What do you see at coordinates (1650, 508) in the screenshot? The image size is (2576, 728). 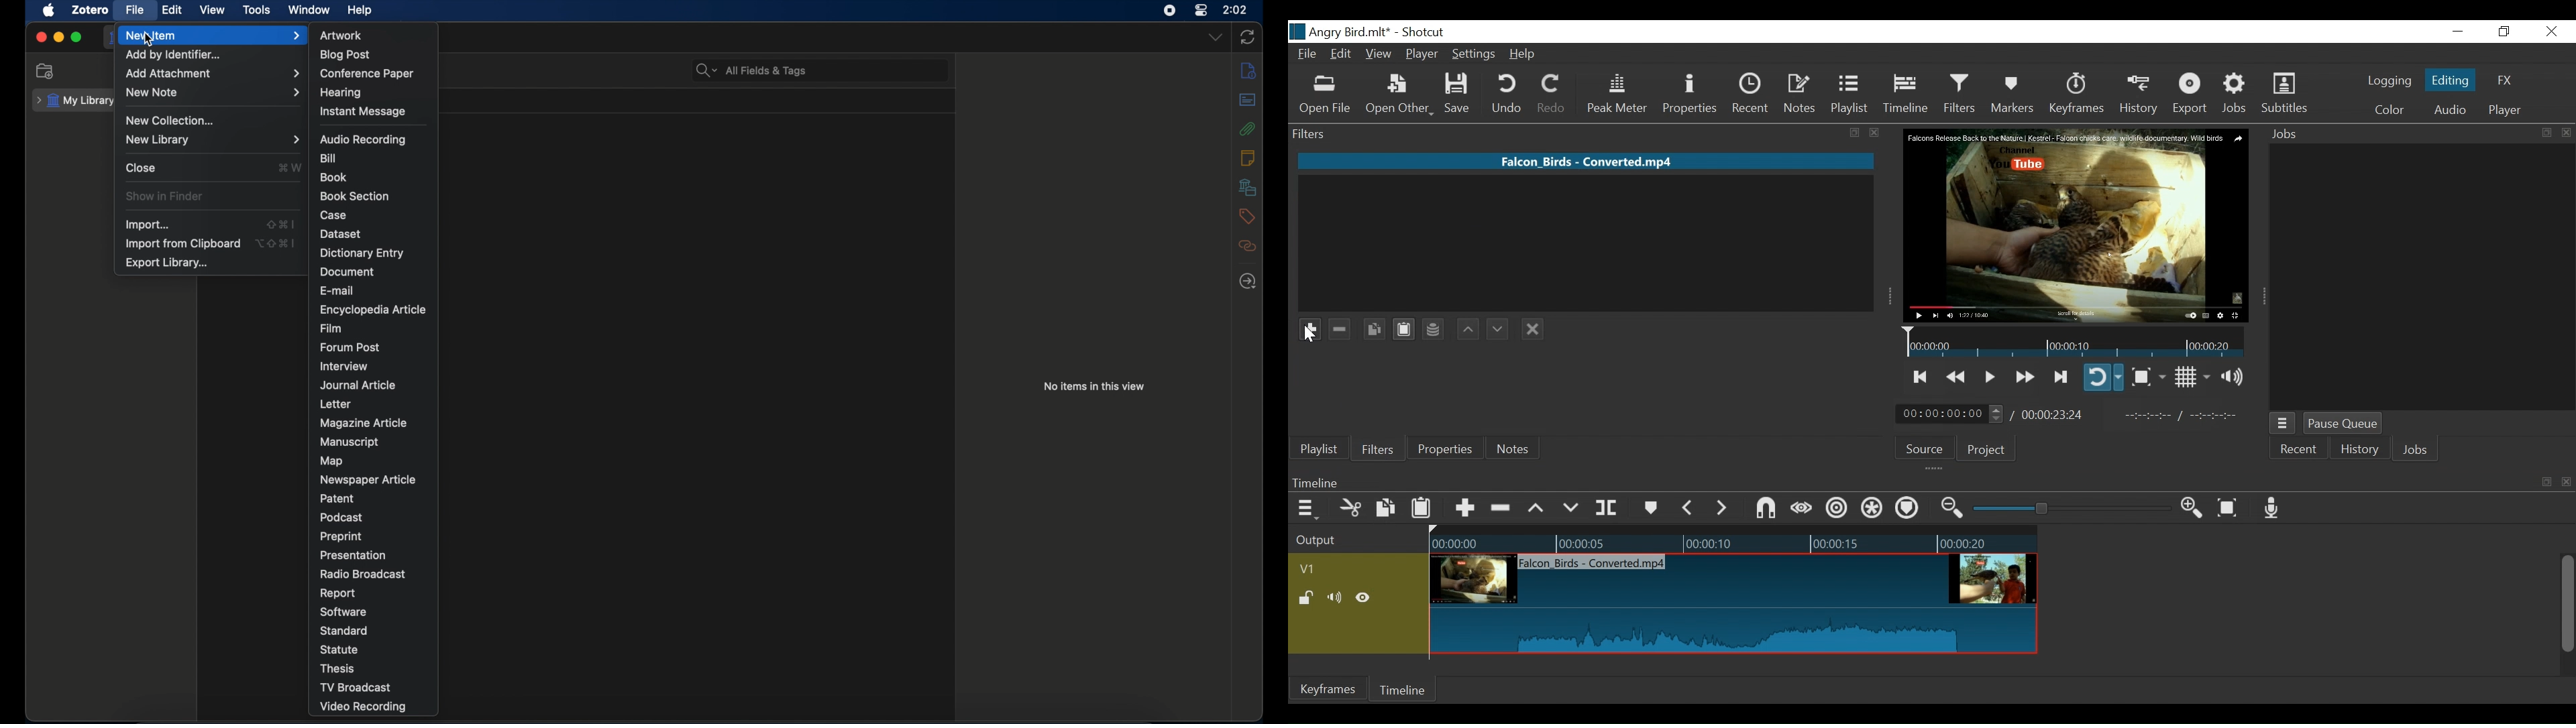 I see `Markers` at bounding box center [1650, 508].